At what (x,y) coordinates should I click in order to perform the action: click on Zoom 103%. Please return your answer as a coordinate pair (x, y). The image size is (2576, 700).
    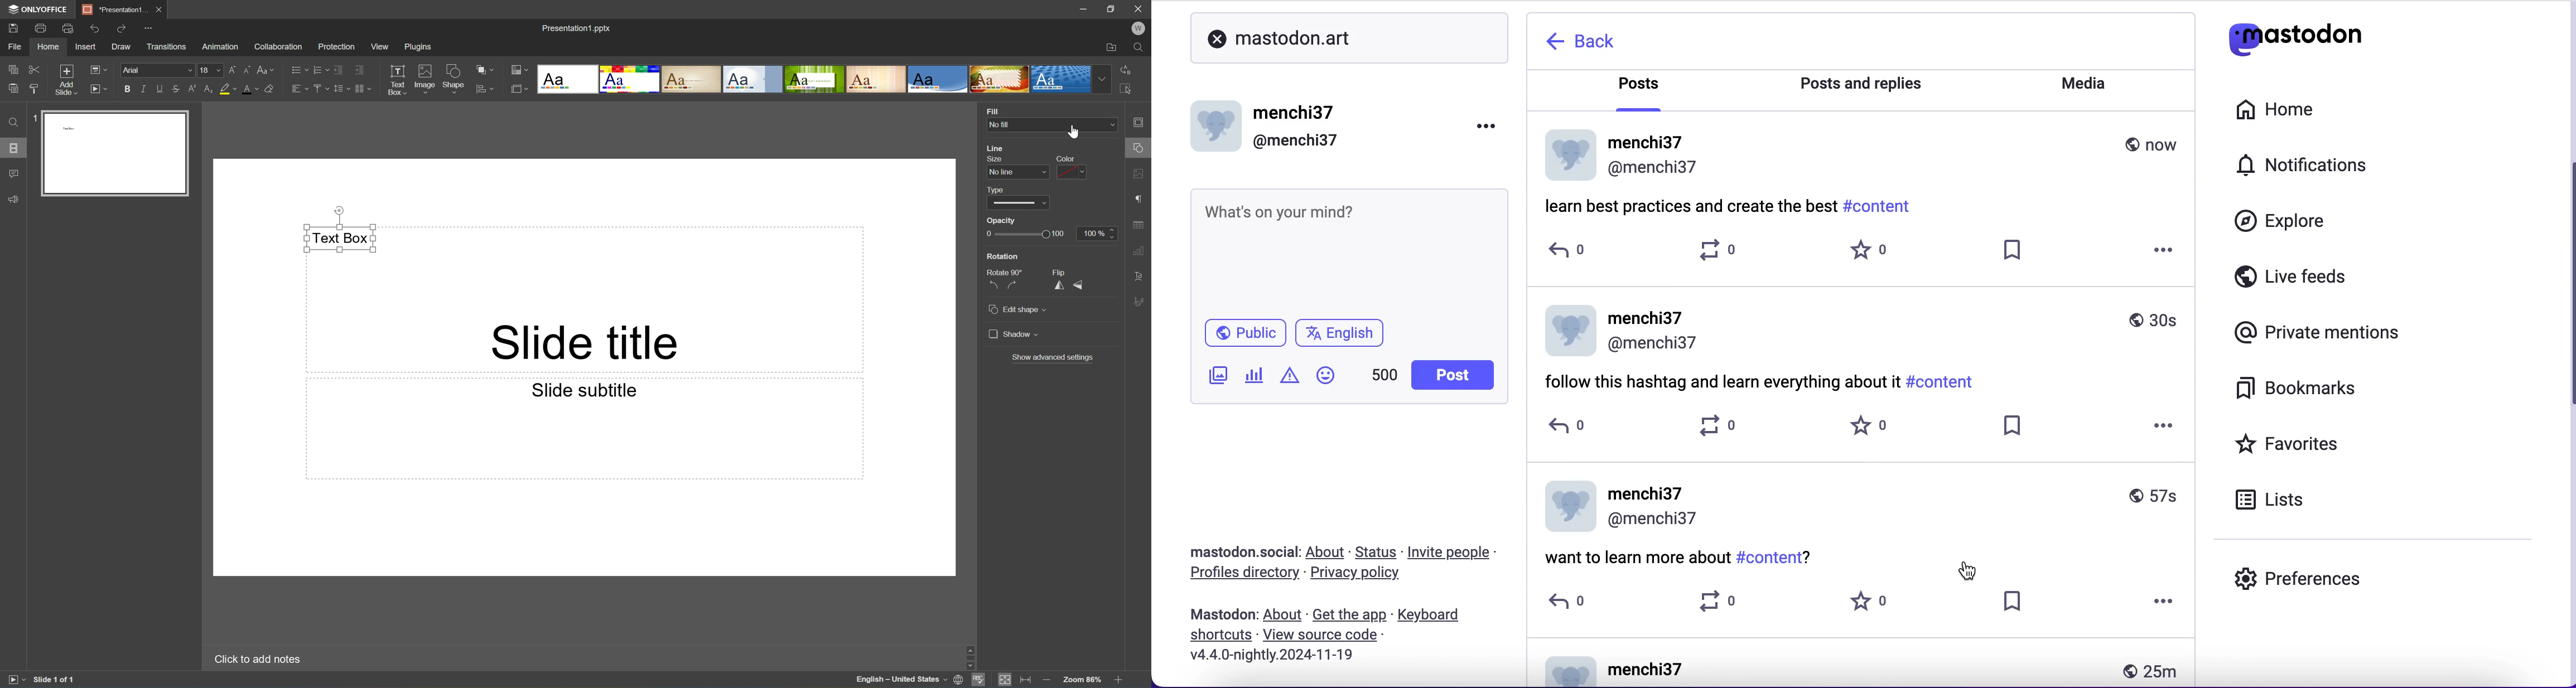
    Looking at the image, I should click on (1082, 680).